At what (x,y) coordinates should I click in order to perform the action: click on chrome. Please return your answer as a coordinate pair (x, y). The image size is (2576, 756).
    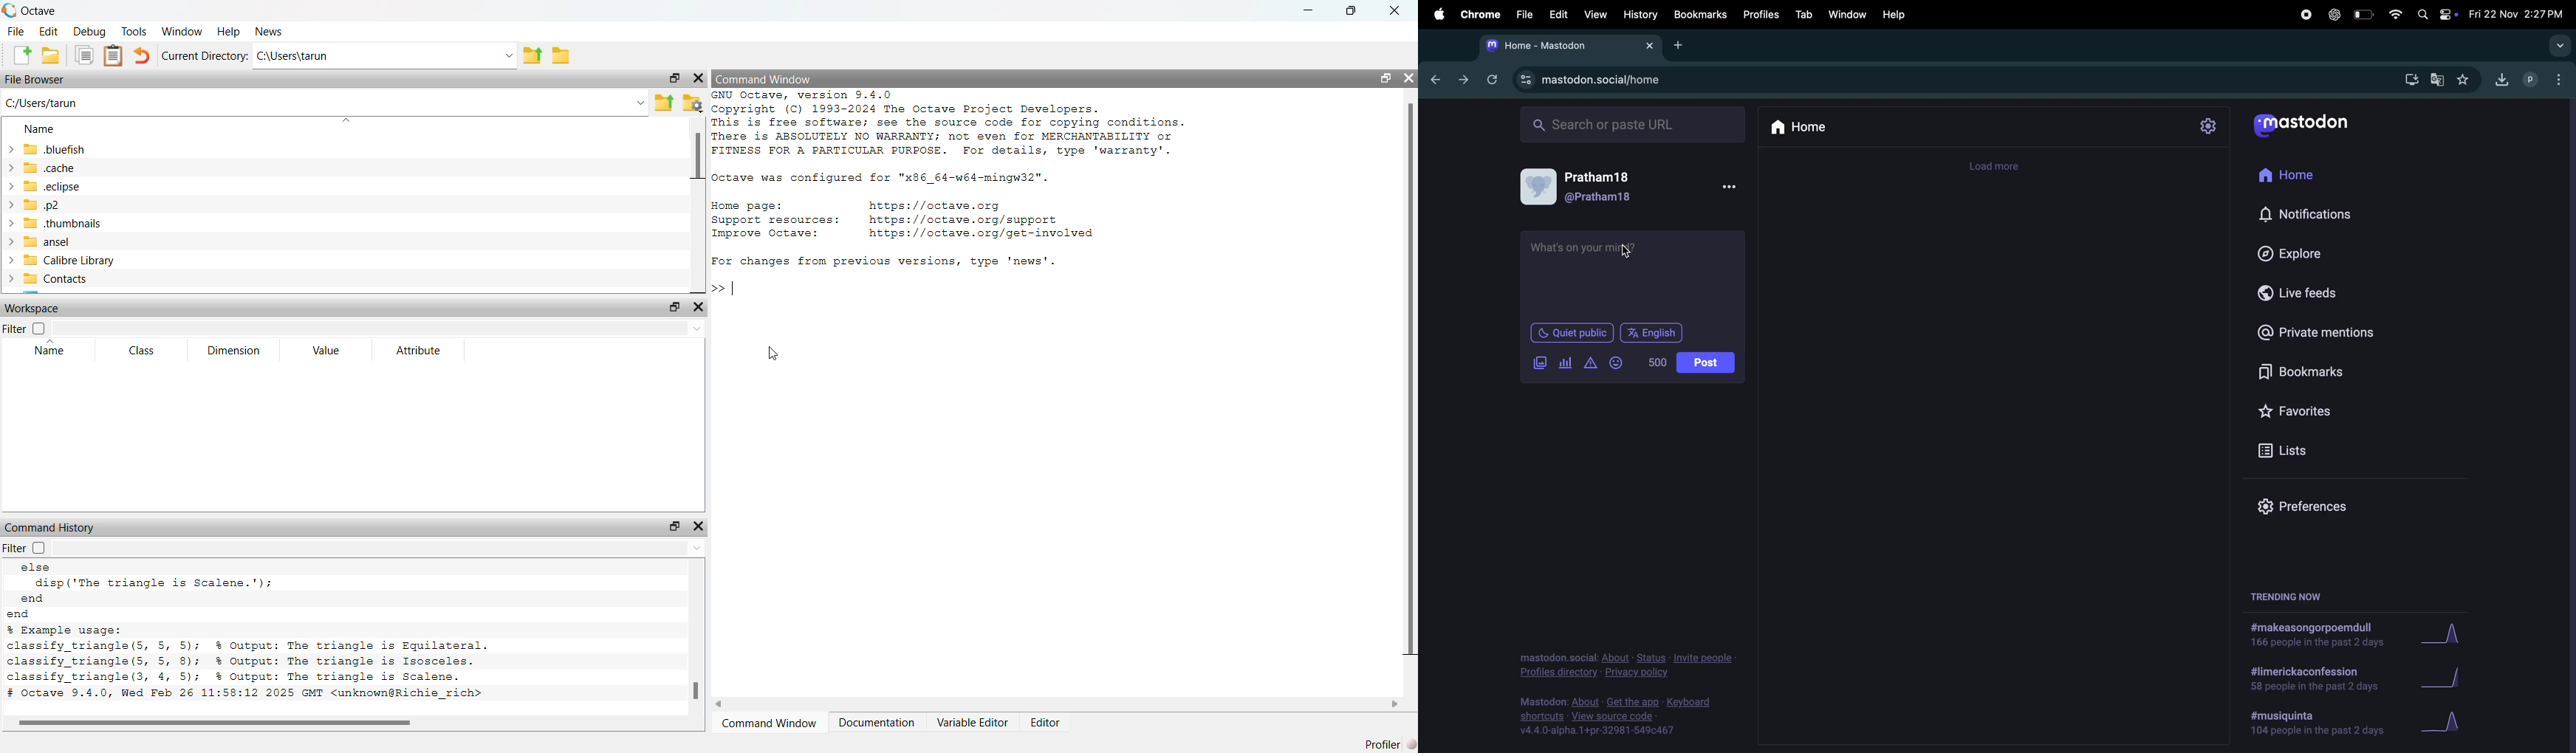
    Looking at the image, I should click on (1481, 13).